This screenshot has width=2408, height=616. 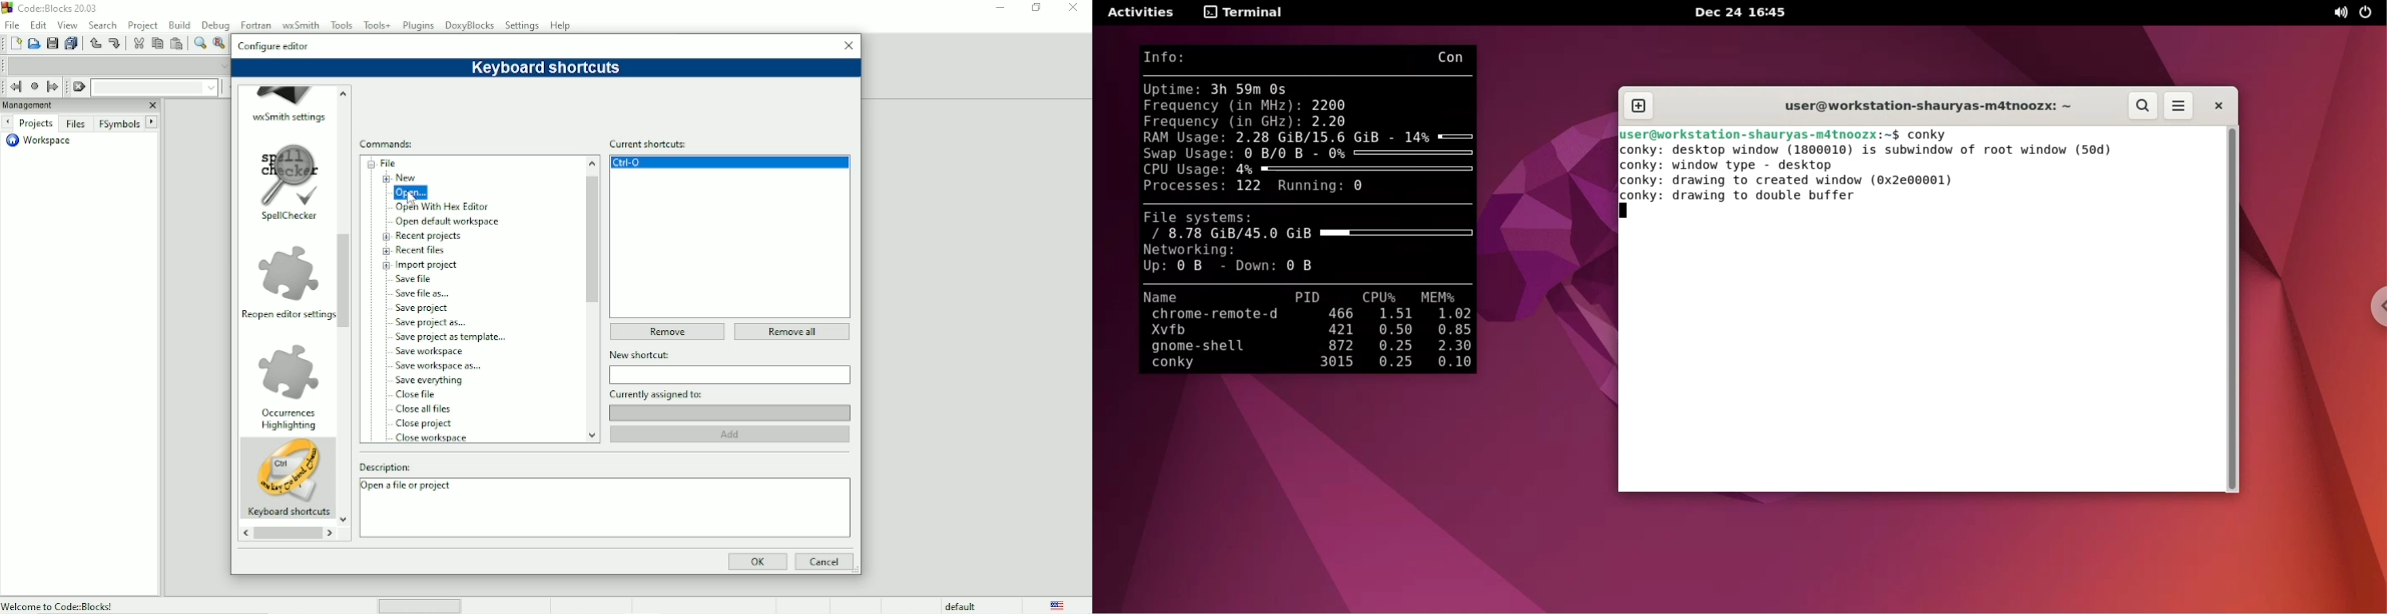 I want to click on Jump forward, so click(x=55, y=87).